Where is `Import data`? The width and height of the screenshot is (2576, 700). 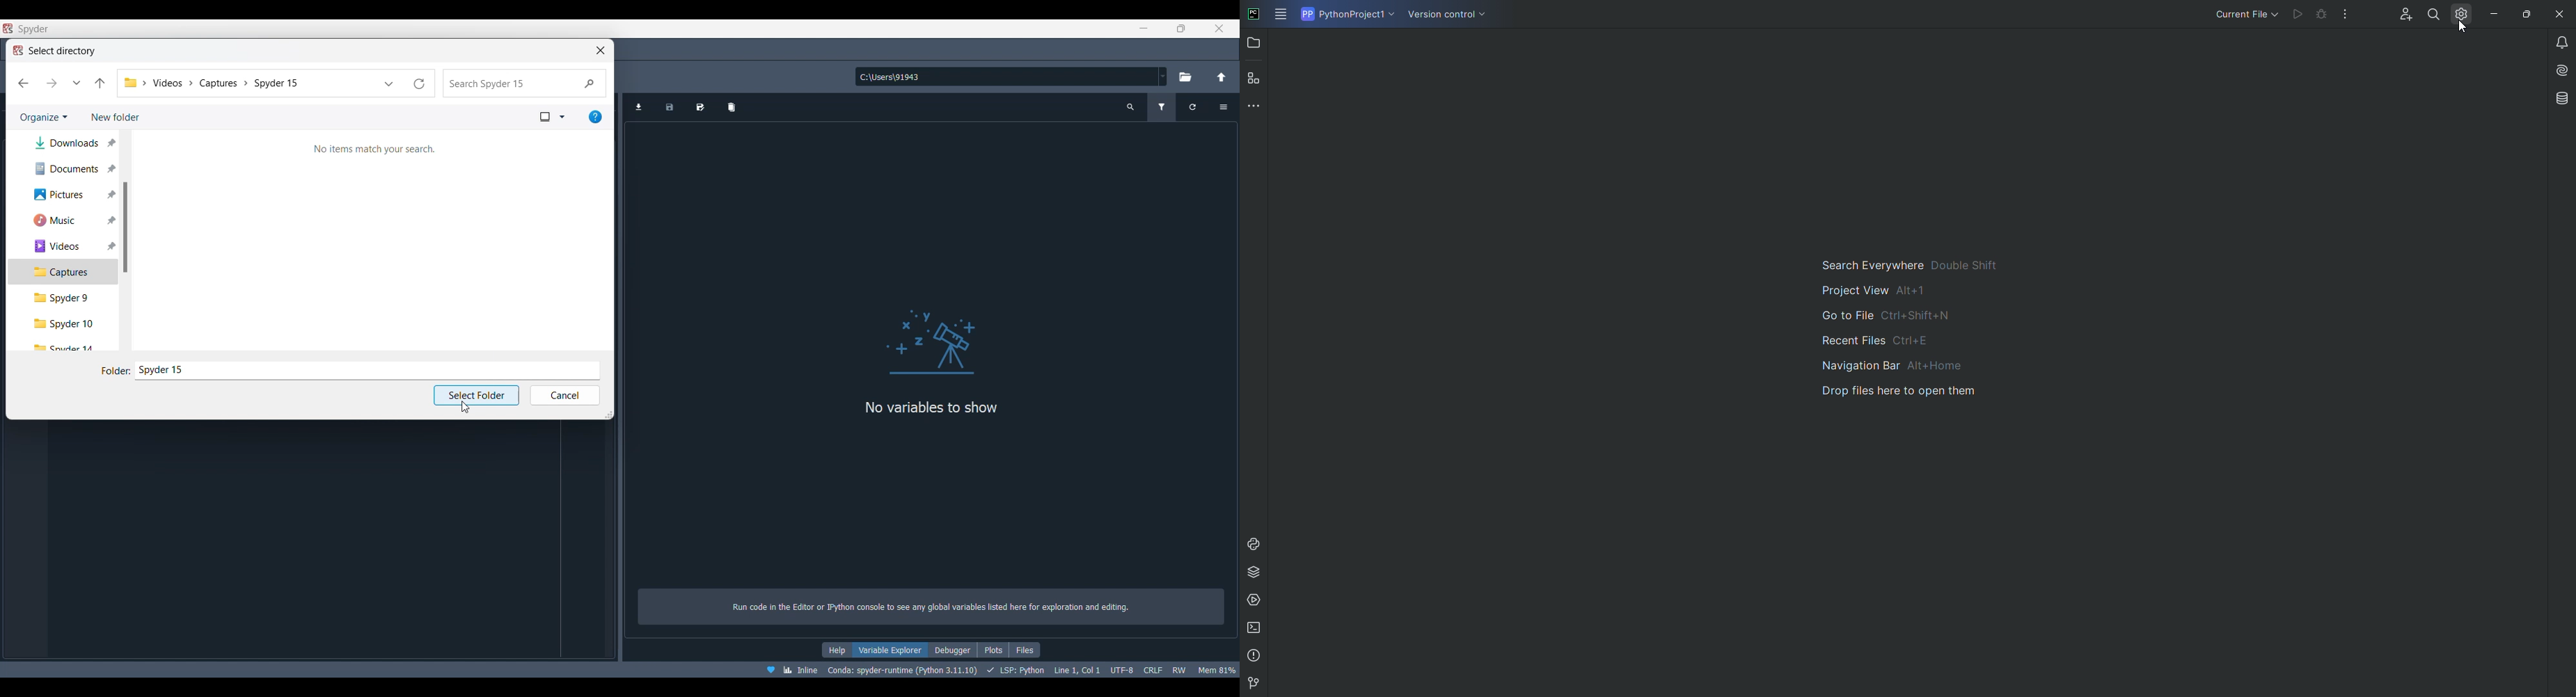
Import data is located at coordinates (639, 107).